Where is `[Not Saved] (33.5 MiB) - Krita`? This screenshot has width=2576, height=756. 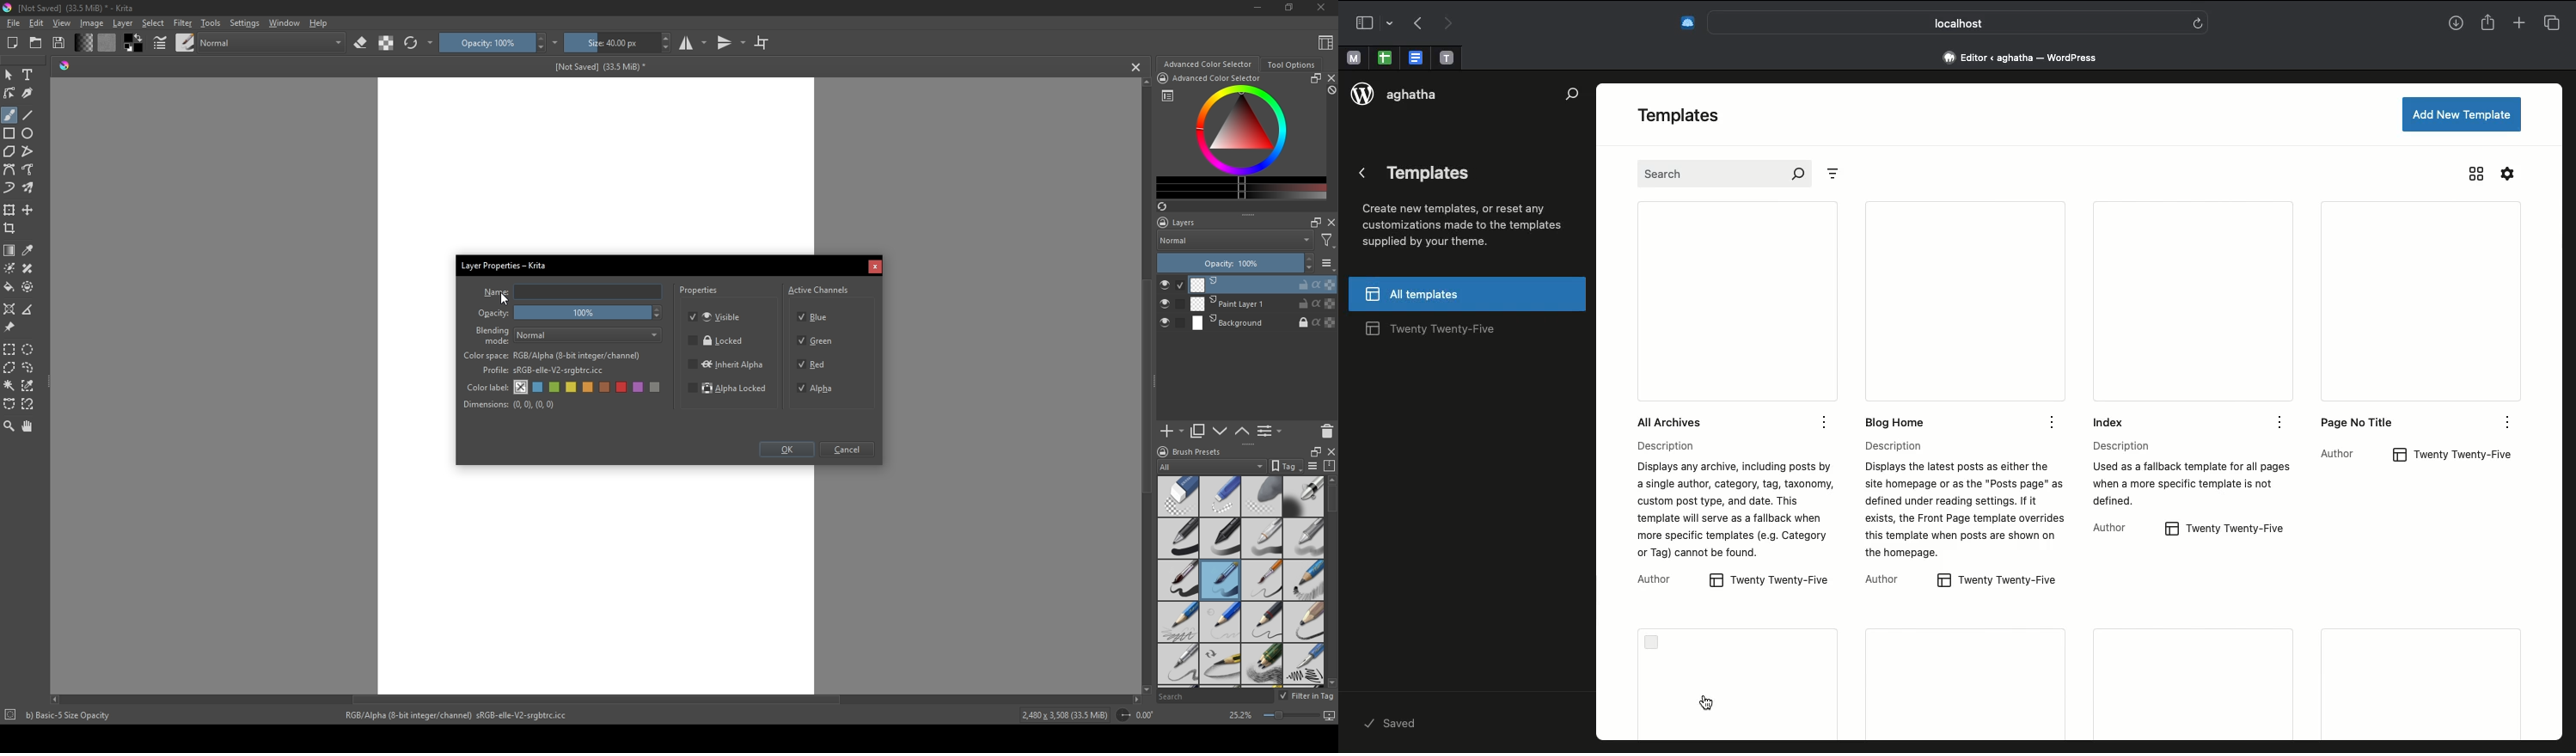 [Not Saved] (33.5 MiB) - Krita is located at coordinates (76, 8).